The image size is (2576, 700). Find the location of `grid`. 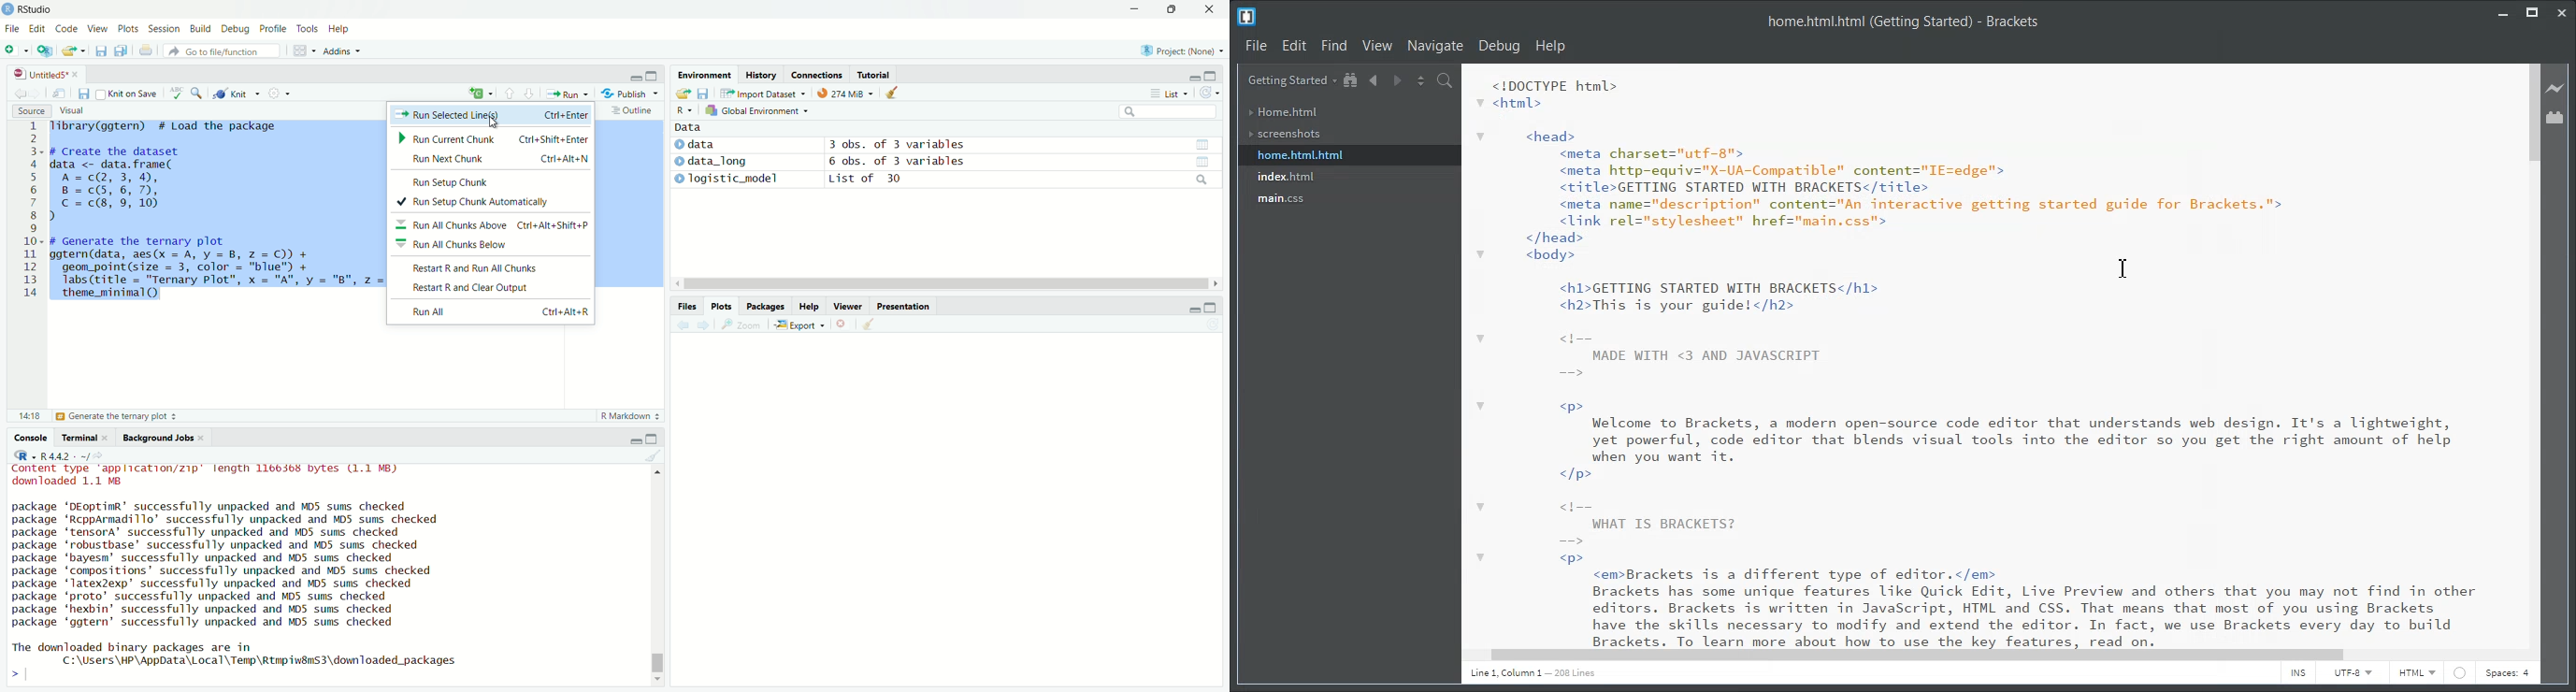

grid is located at coordinates (305, 53).